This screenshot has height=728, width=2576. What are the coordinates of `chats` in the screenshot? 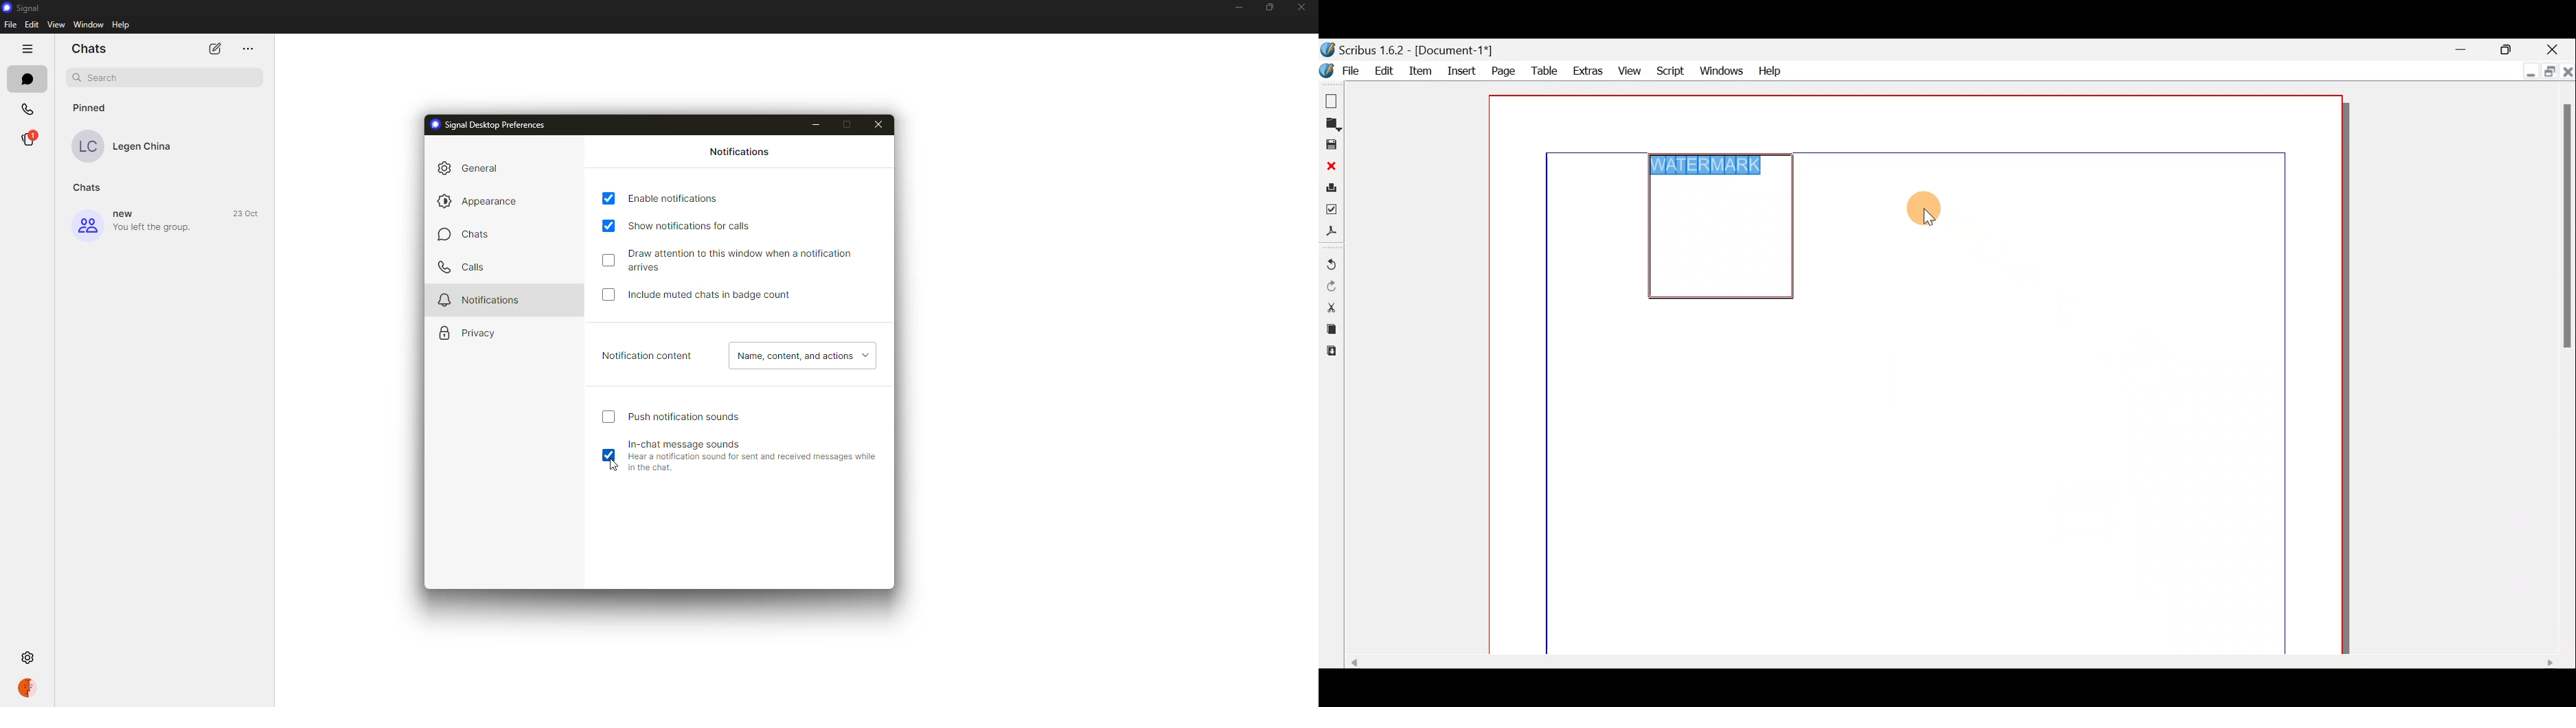 It's located at (478, 234).